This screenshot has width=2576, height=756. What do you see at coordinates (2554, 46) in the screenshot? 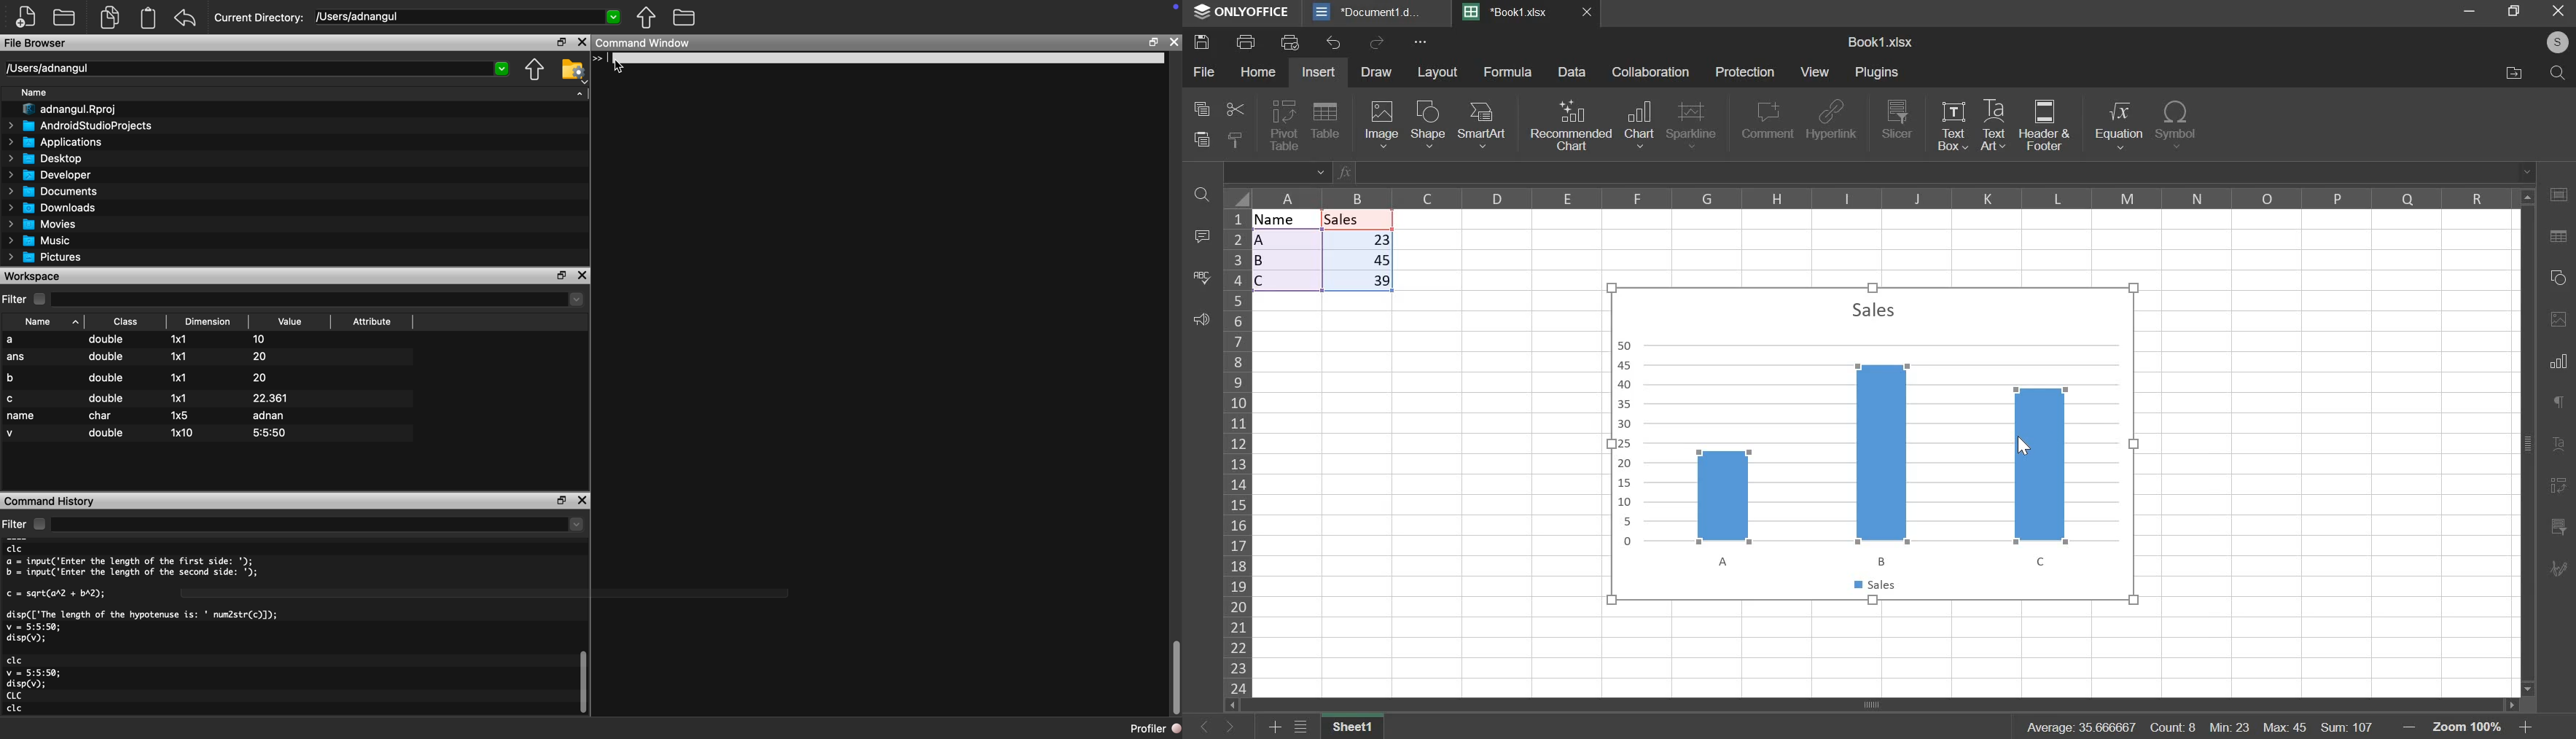
I see `account` at bounding box center [2554, 46].